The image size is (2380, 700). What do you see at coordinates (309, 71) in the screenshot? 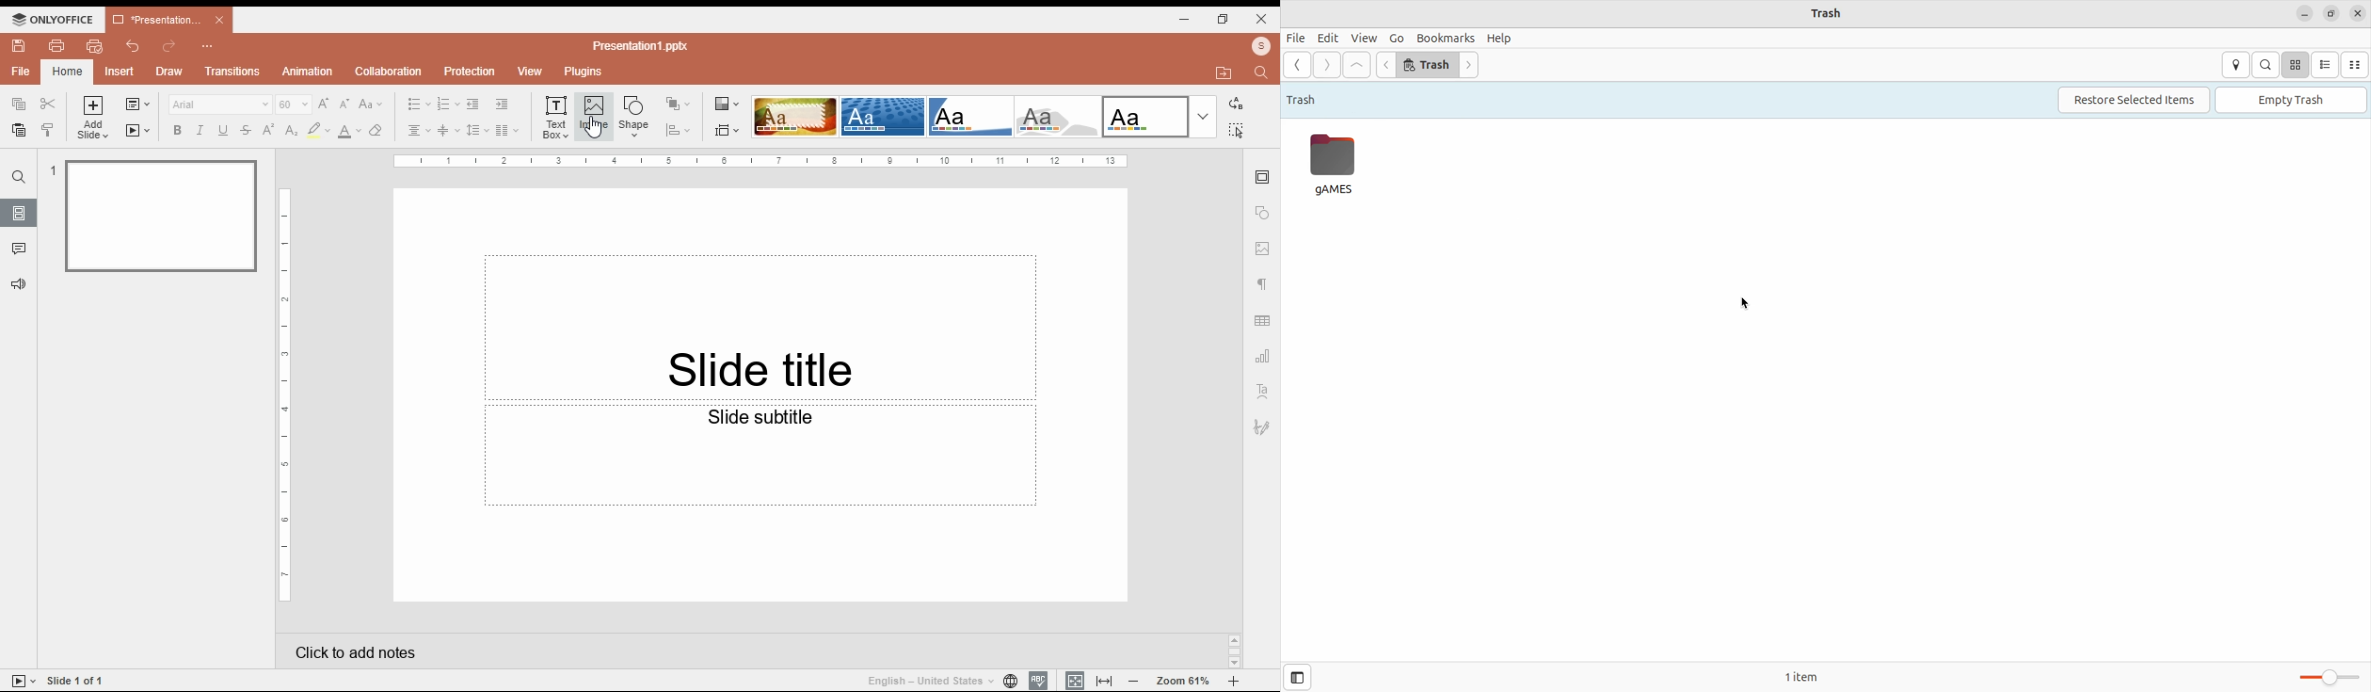
I see `animation` at bounding box center [309, 71].